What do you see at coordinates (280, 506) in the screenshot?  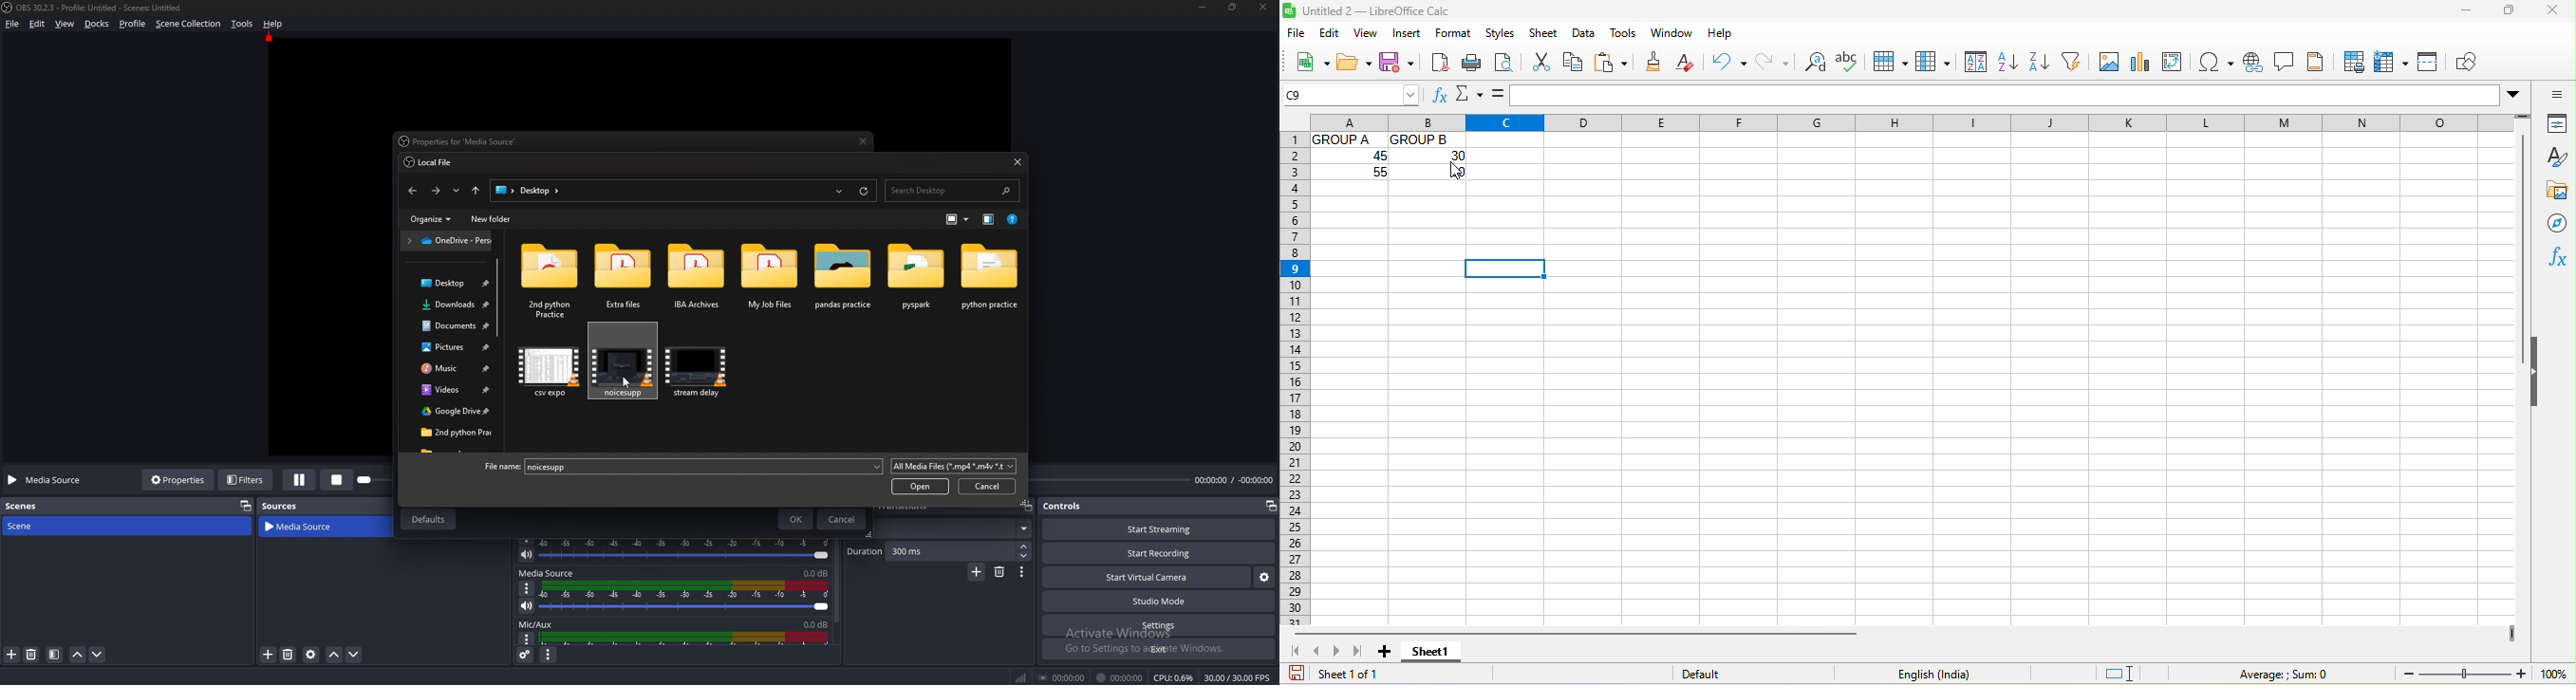 I see `Sources` at bounding box center [280, 506].